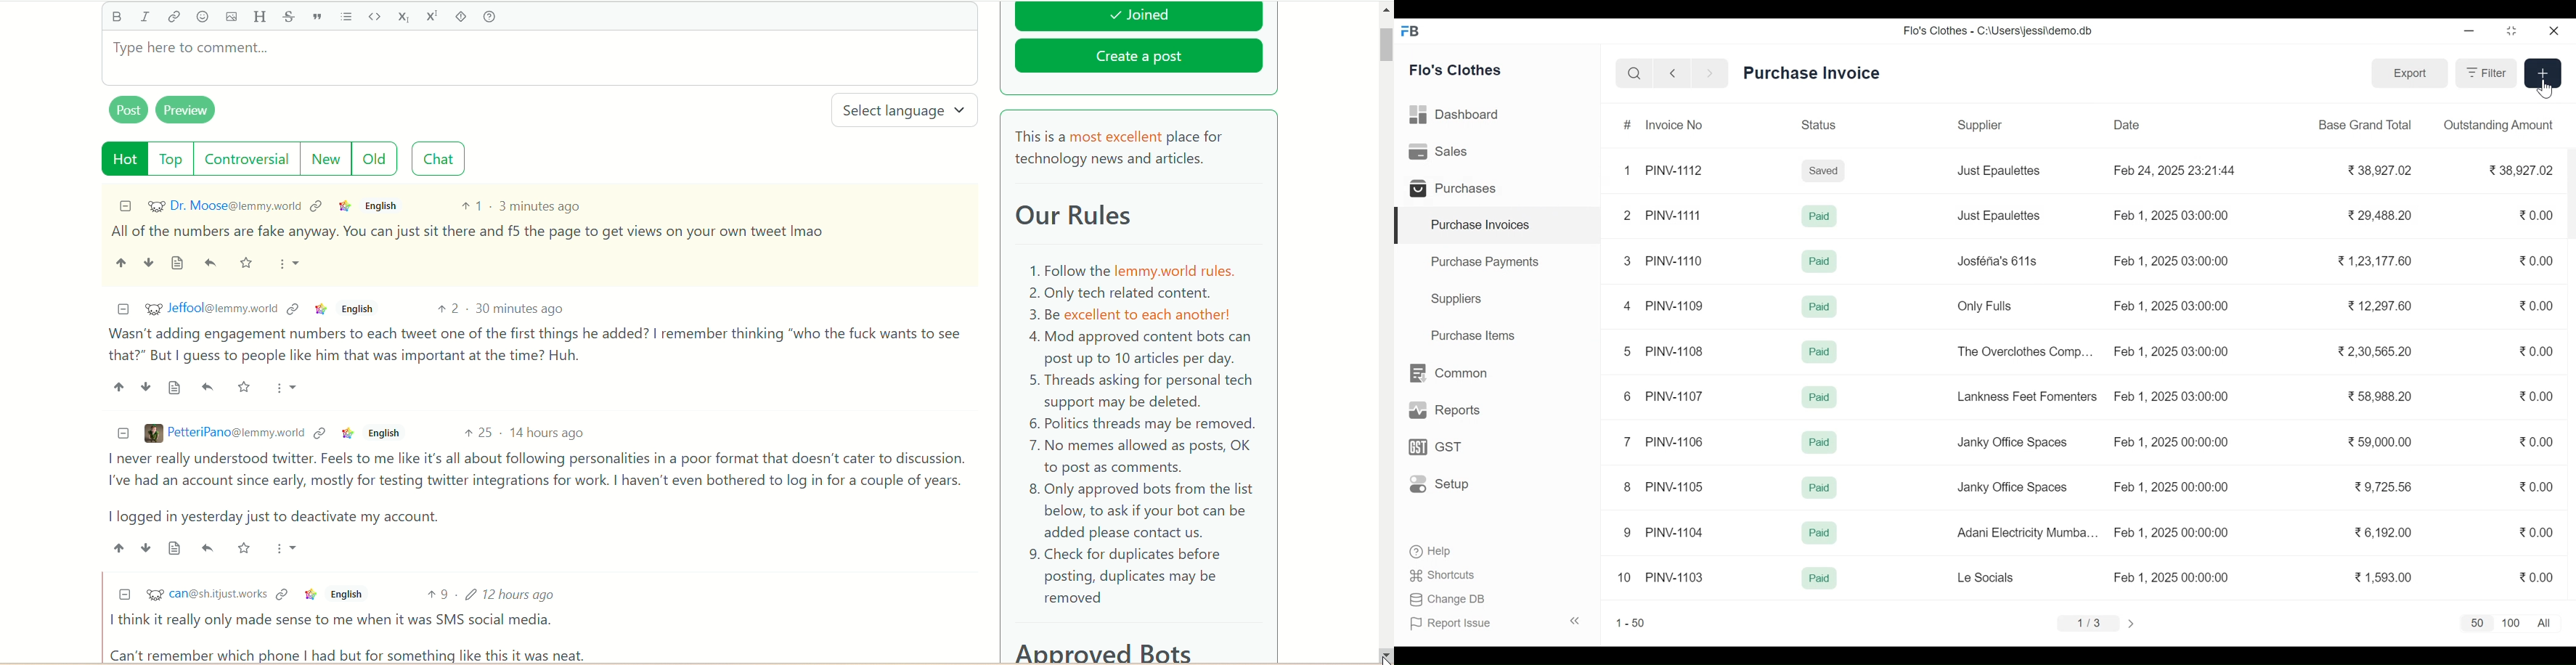 This screenshot has width=2576, height=672. I want to click on Upvote 9, so click(438, 594).